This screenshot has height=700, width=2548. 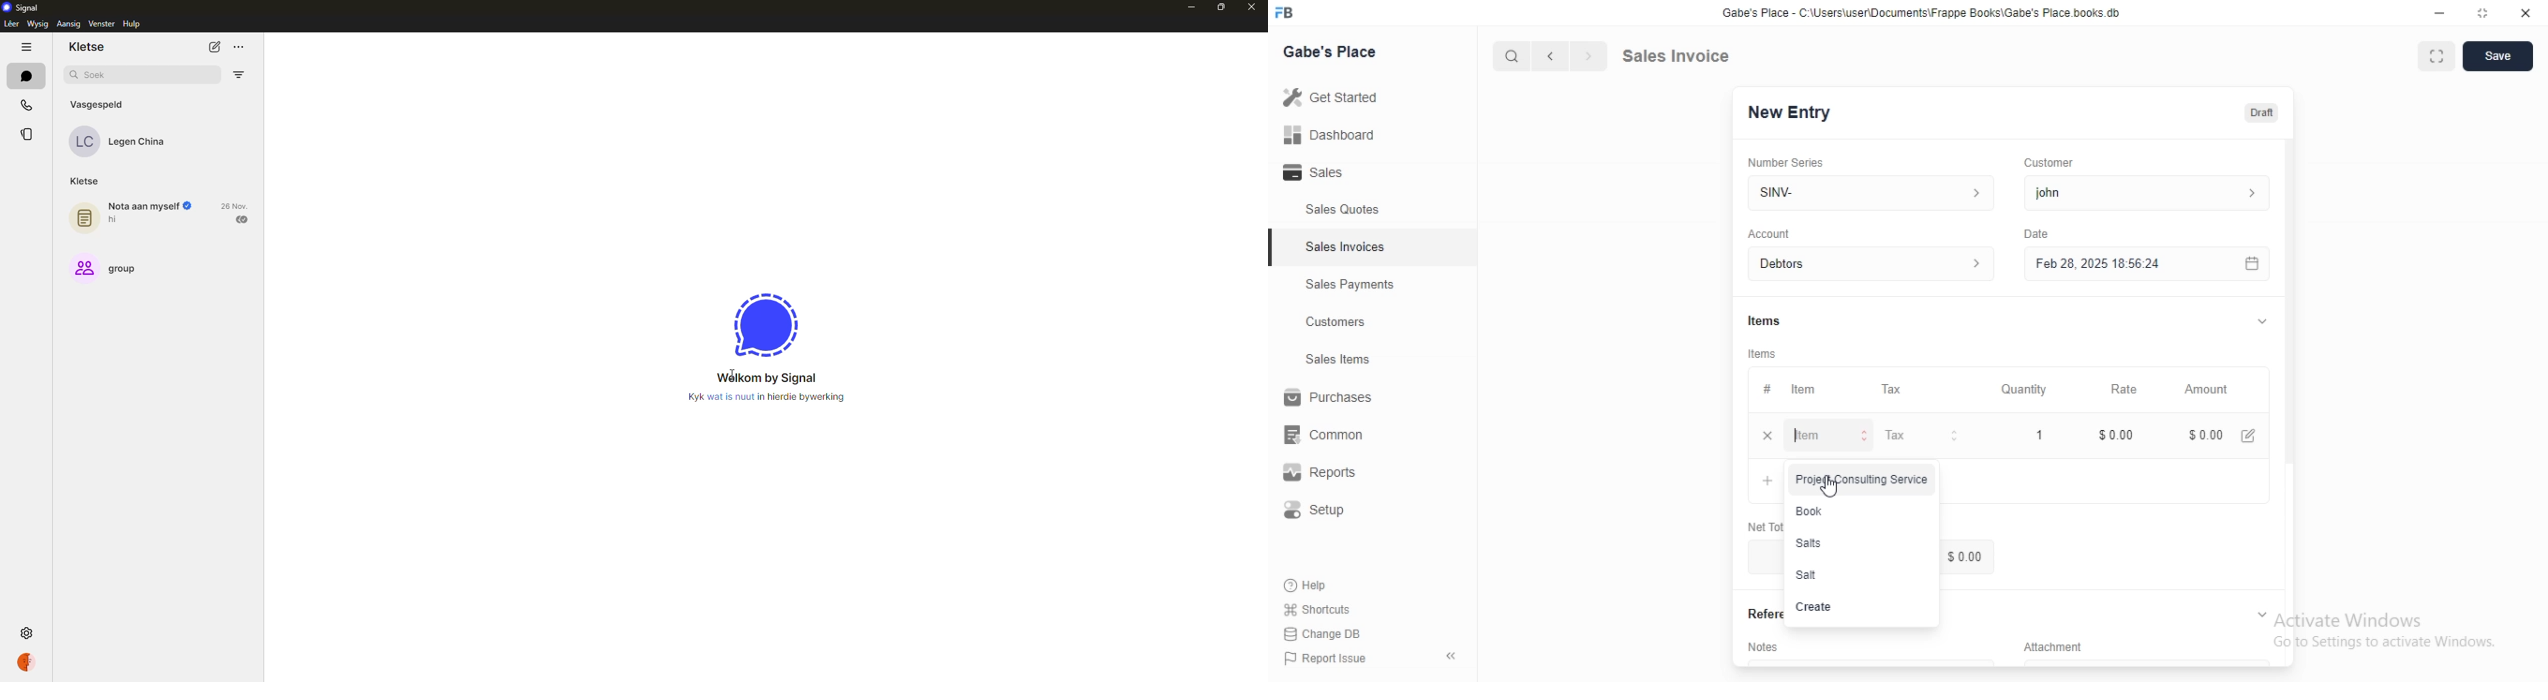 I want to click on common, so click(x=1330, y=434).